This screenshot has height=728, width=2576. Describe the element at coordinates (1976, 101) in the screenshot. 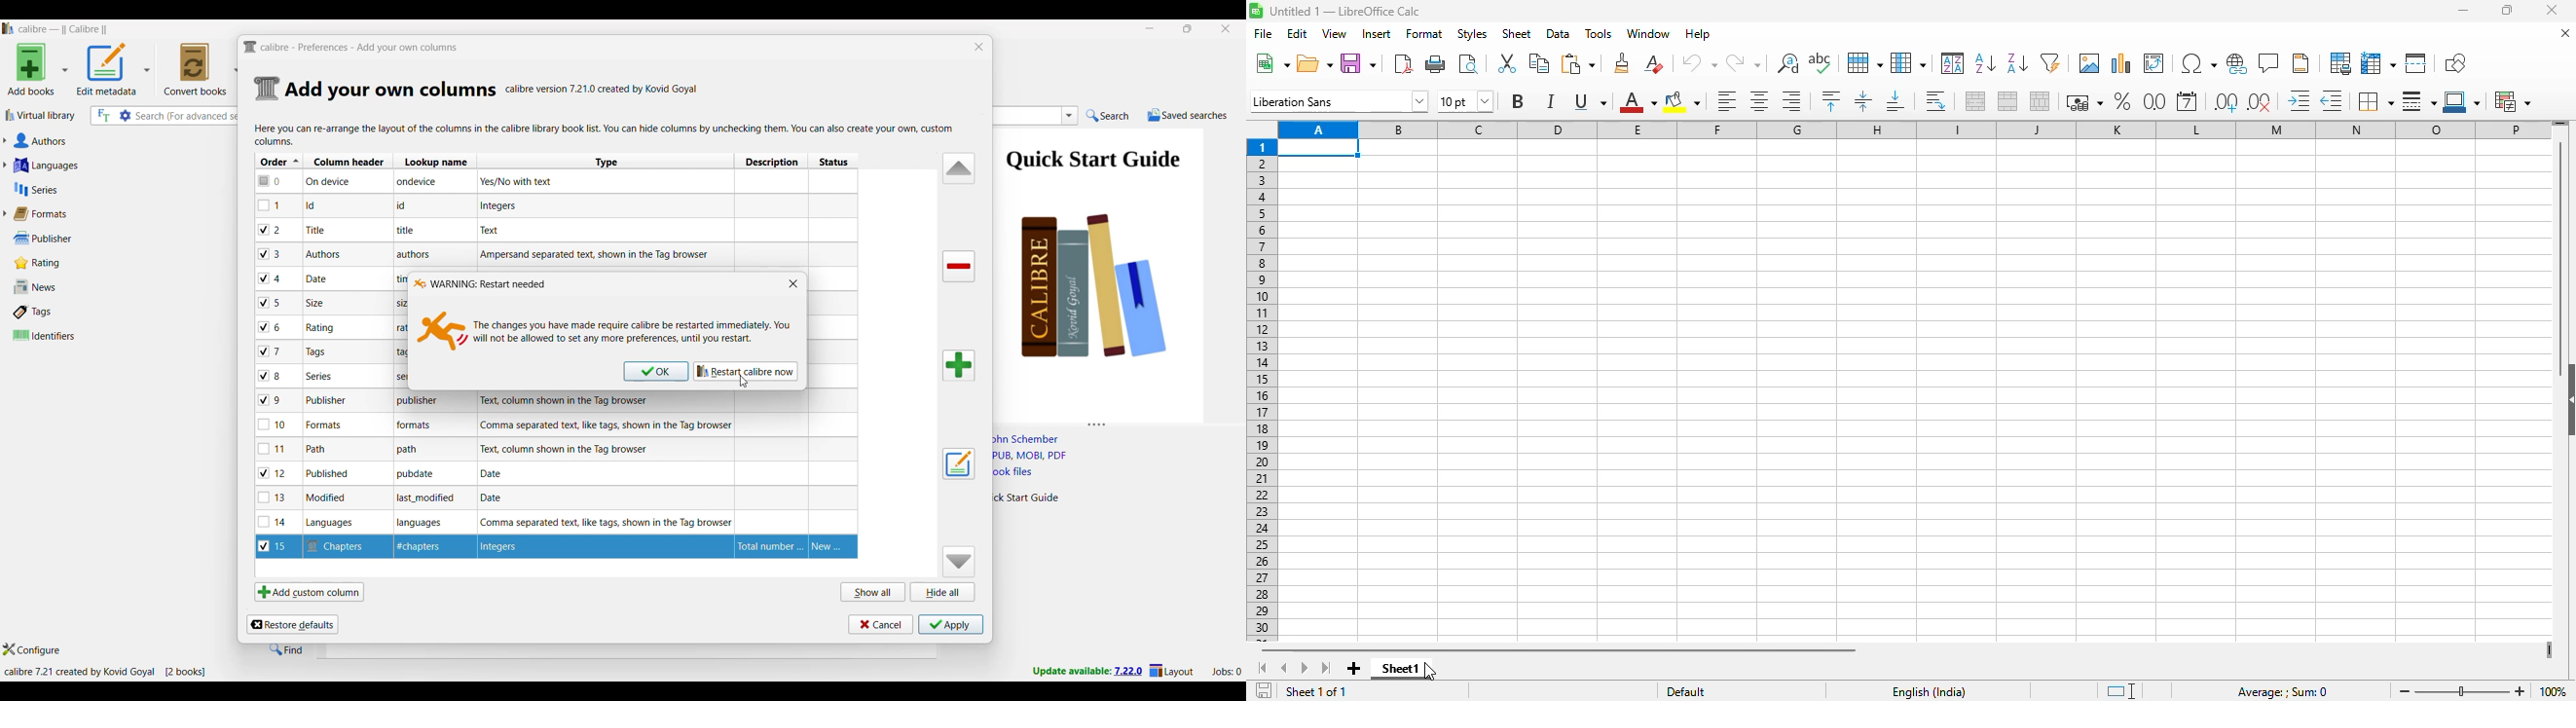

I see `merge and center or unmerge cells depending on the current toggle state` at that location.